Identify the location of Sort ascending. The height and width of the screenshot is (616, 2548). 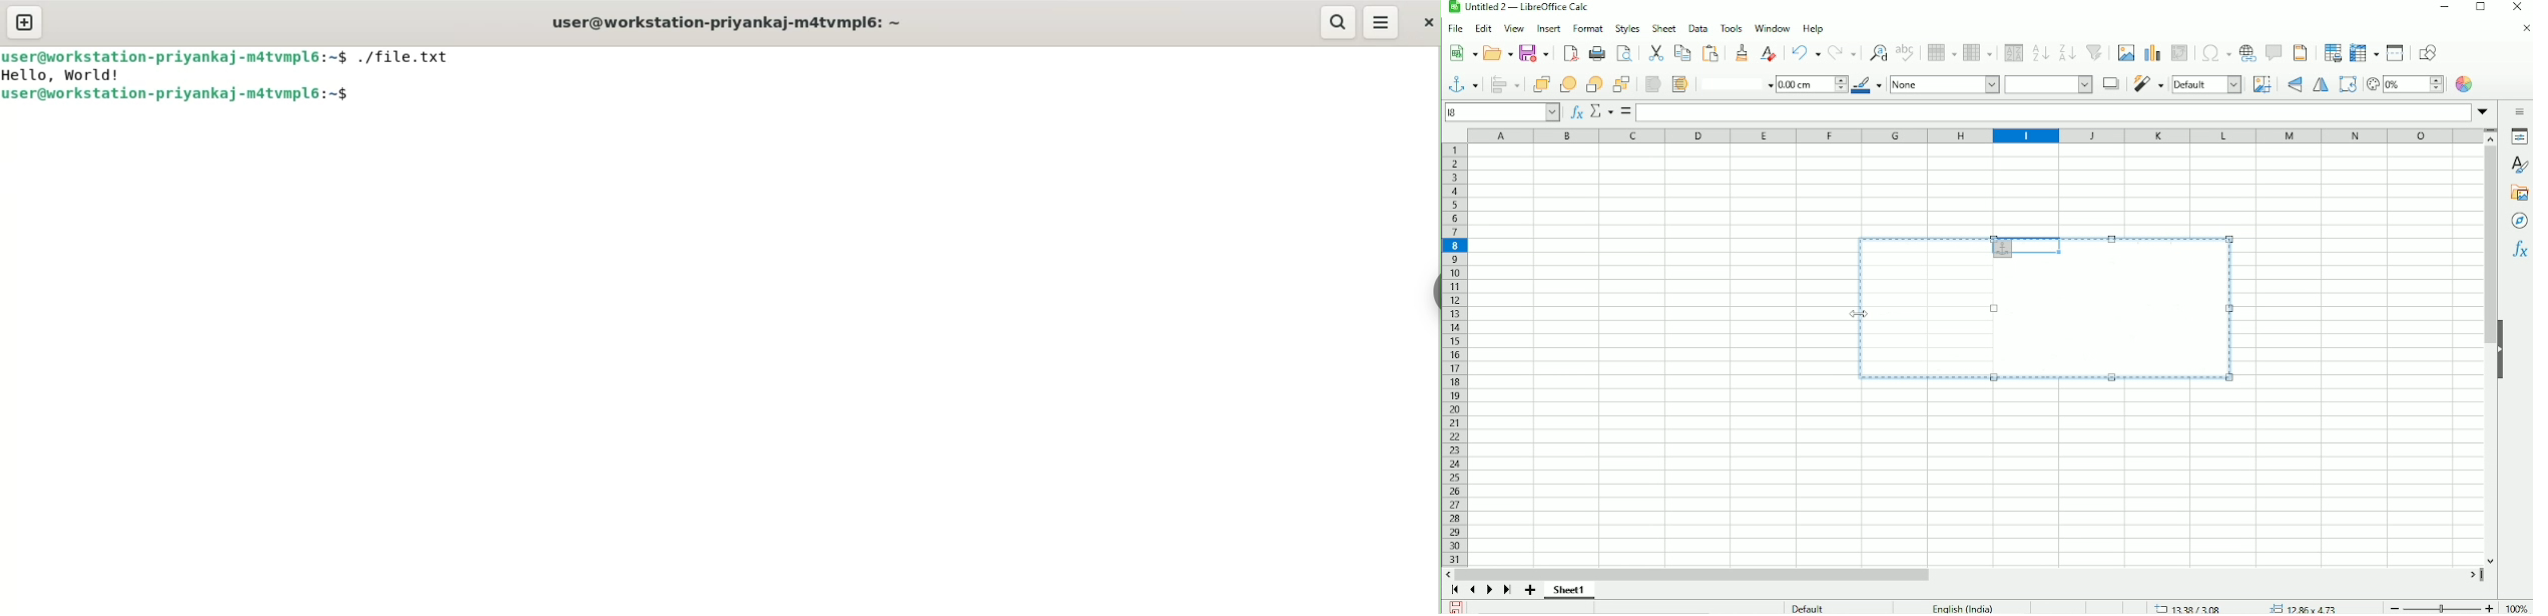
(2040, 52).